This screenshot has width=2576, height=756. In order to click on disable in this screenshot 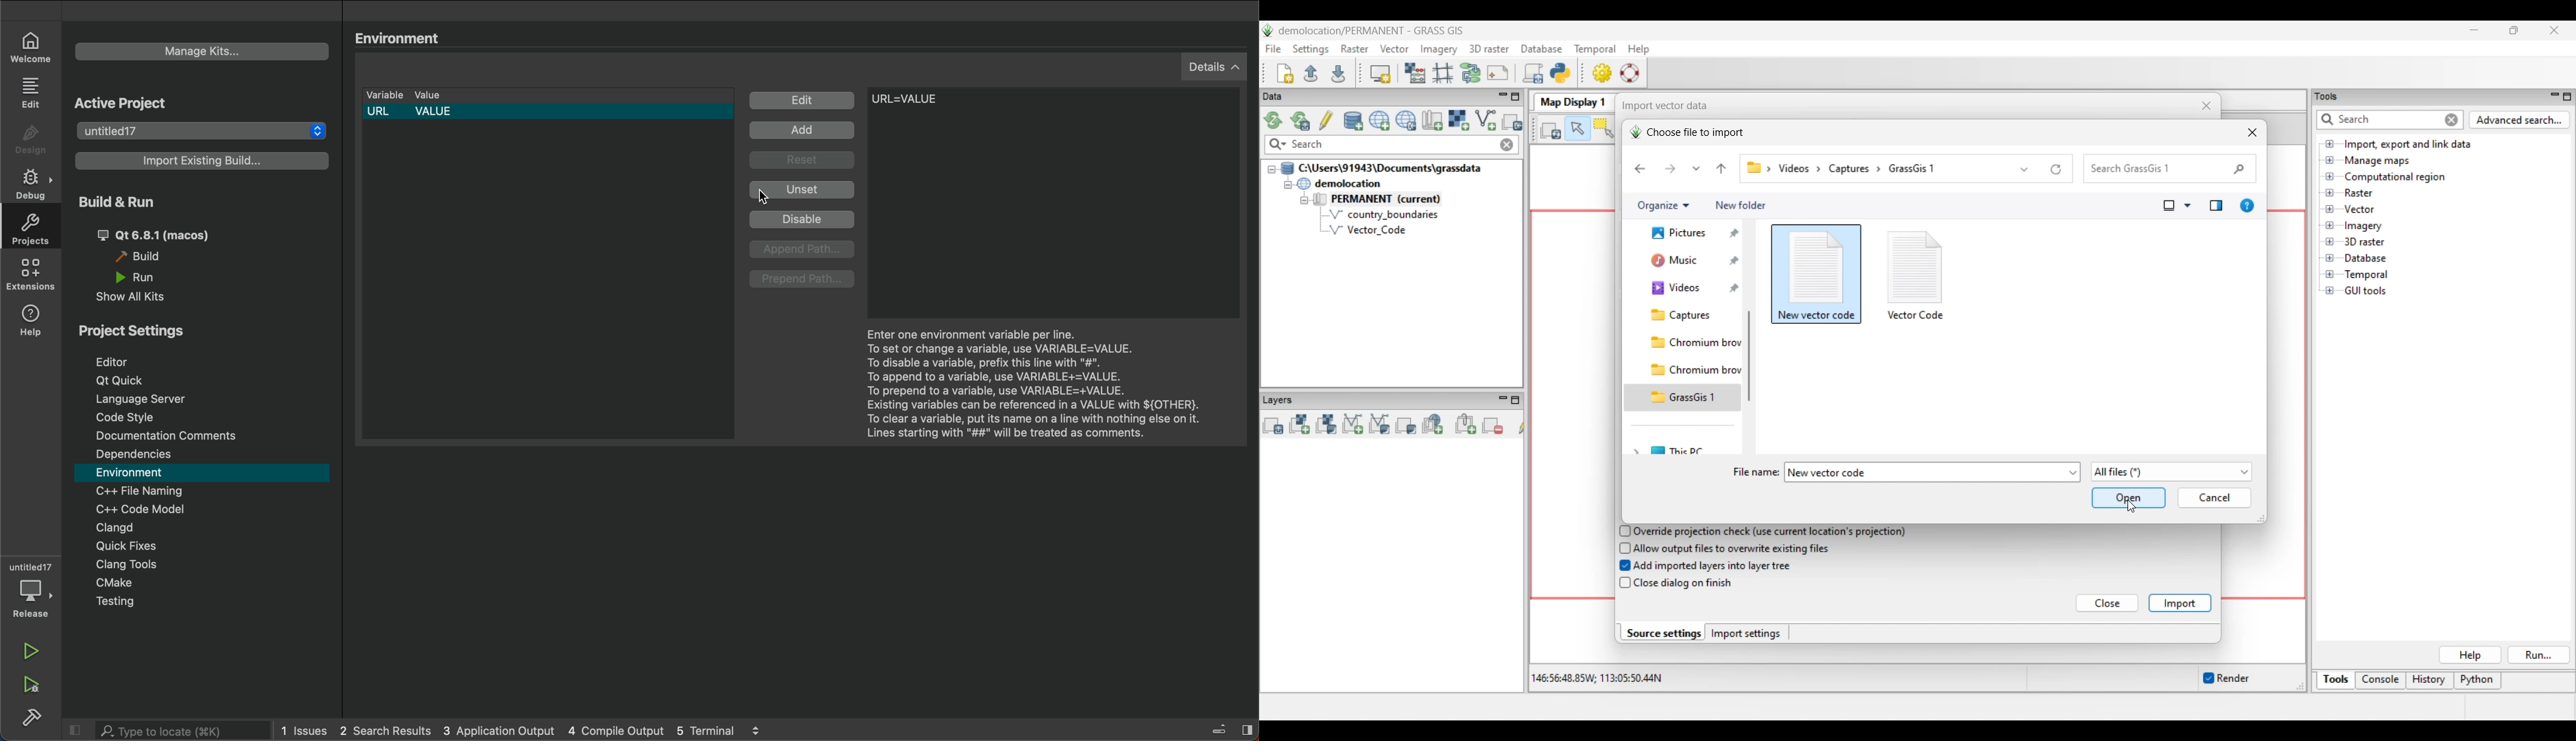, I will do `click(803, 220)`.